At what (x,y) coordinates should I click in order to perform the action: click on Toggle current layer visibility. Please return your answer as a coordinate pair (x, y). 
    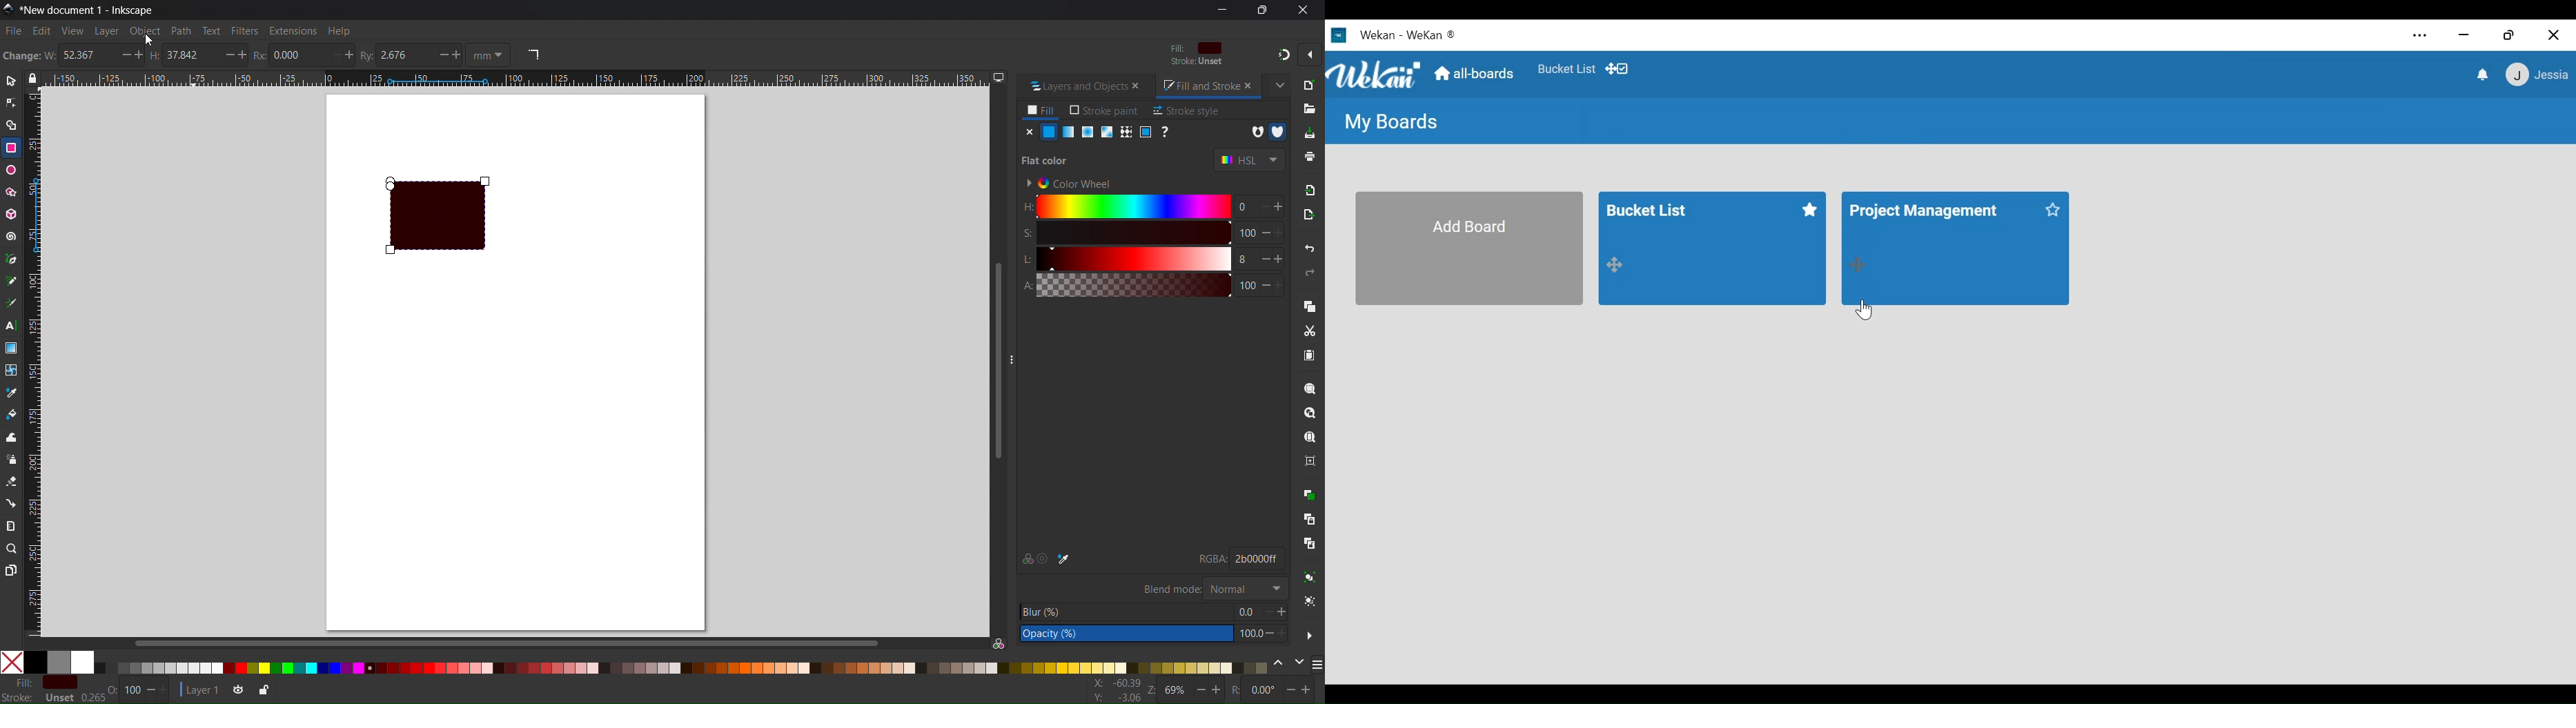
    Looking at the image, I should click on (235, 691).